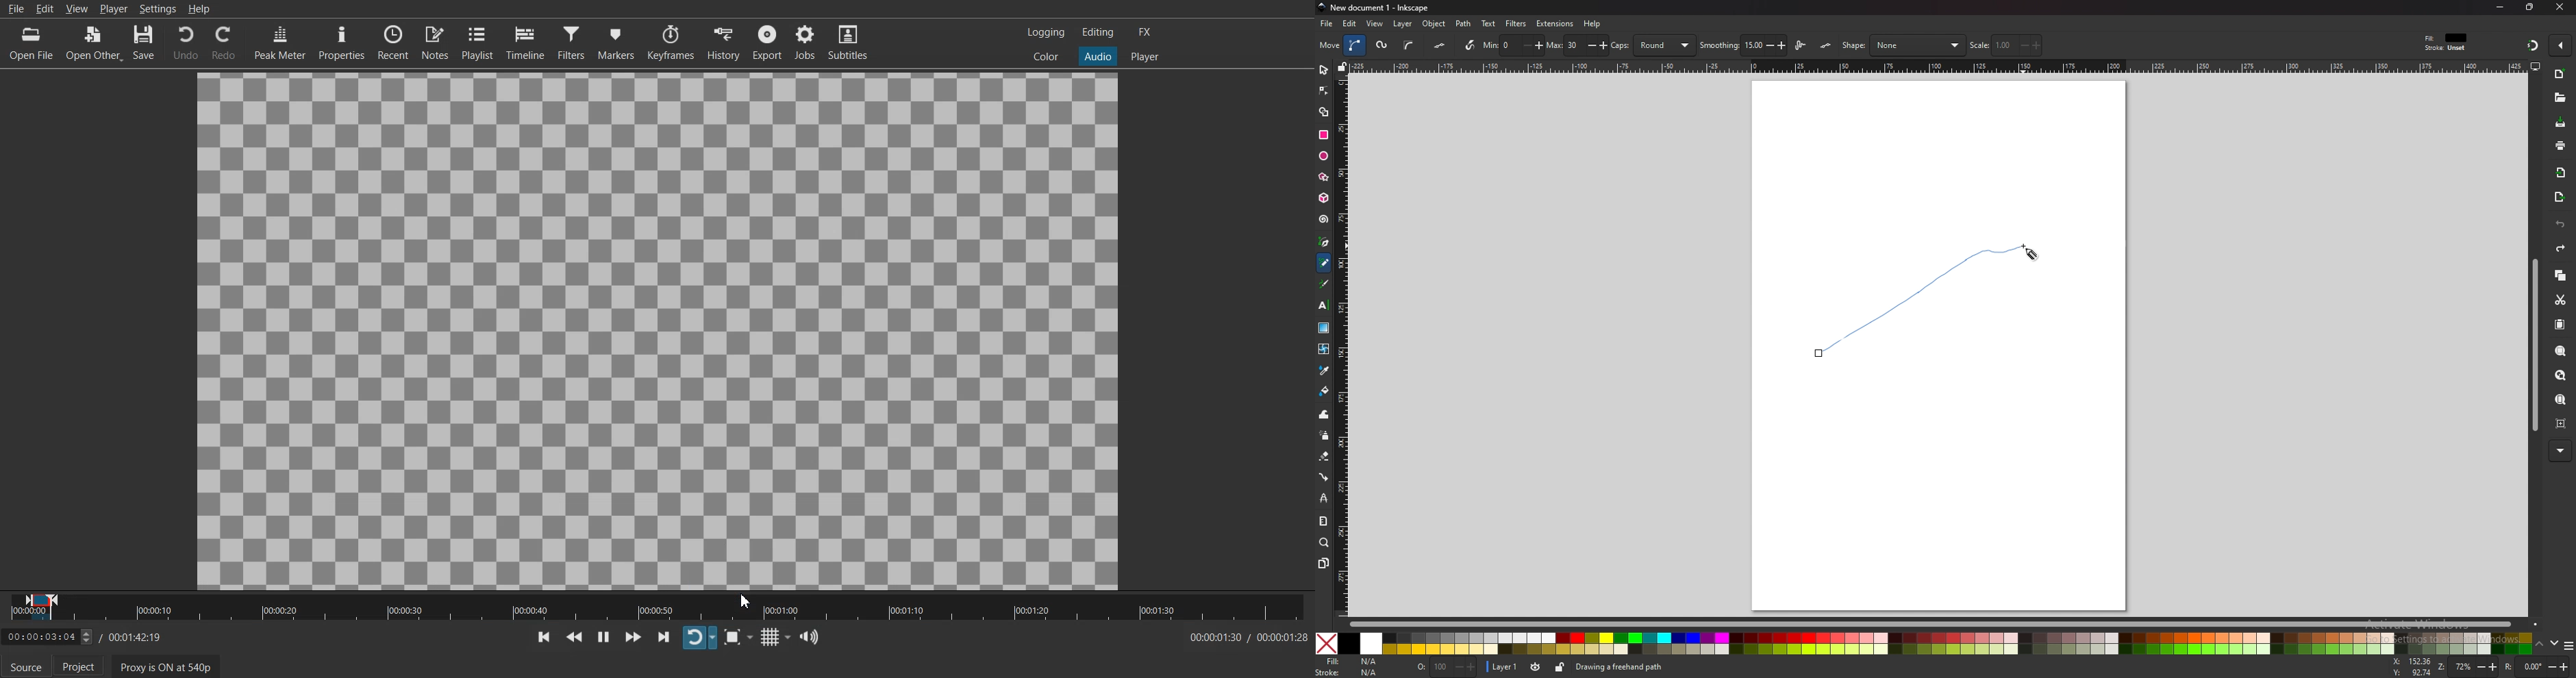 This screenshot has width=2576, height=700. Describe the element at coordinates (2561, 97) in the screenshot. I see `open` at that location.